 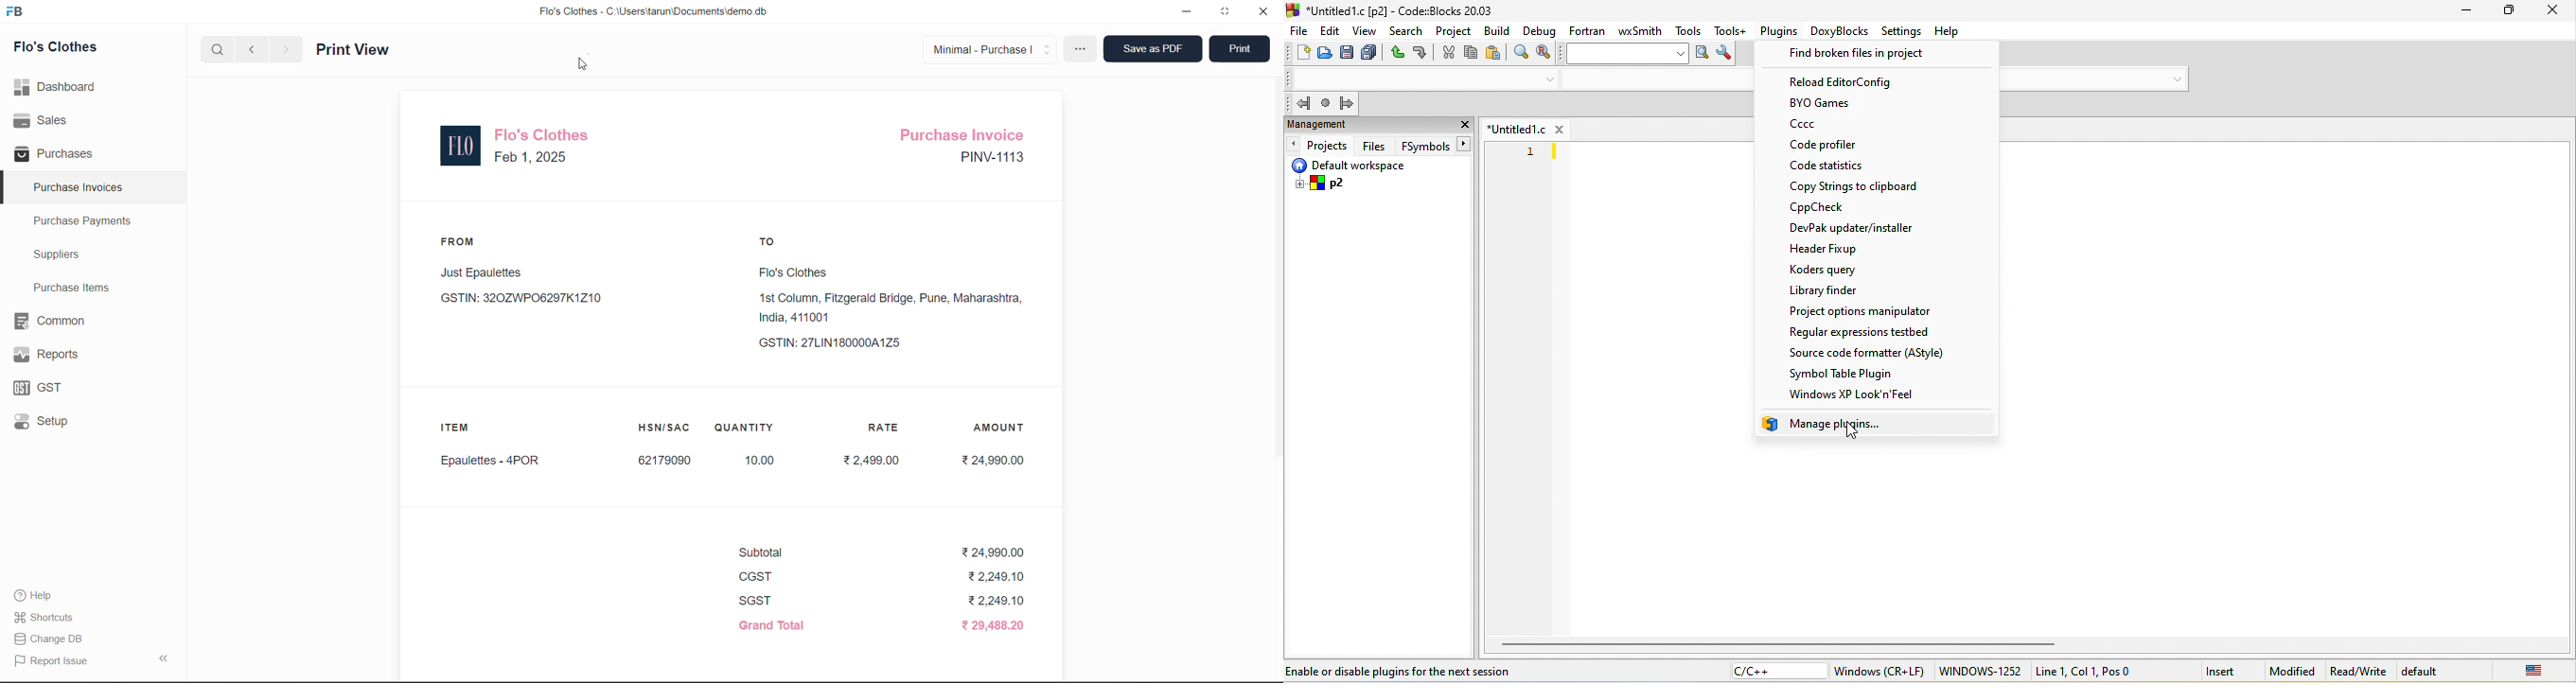 What do you see at coordinates (1240, 46) in the screenshot?
I see `Print` at bounding box center [1240, 46].